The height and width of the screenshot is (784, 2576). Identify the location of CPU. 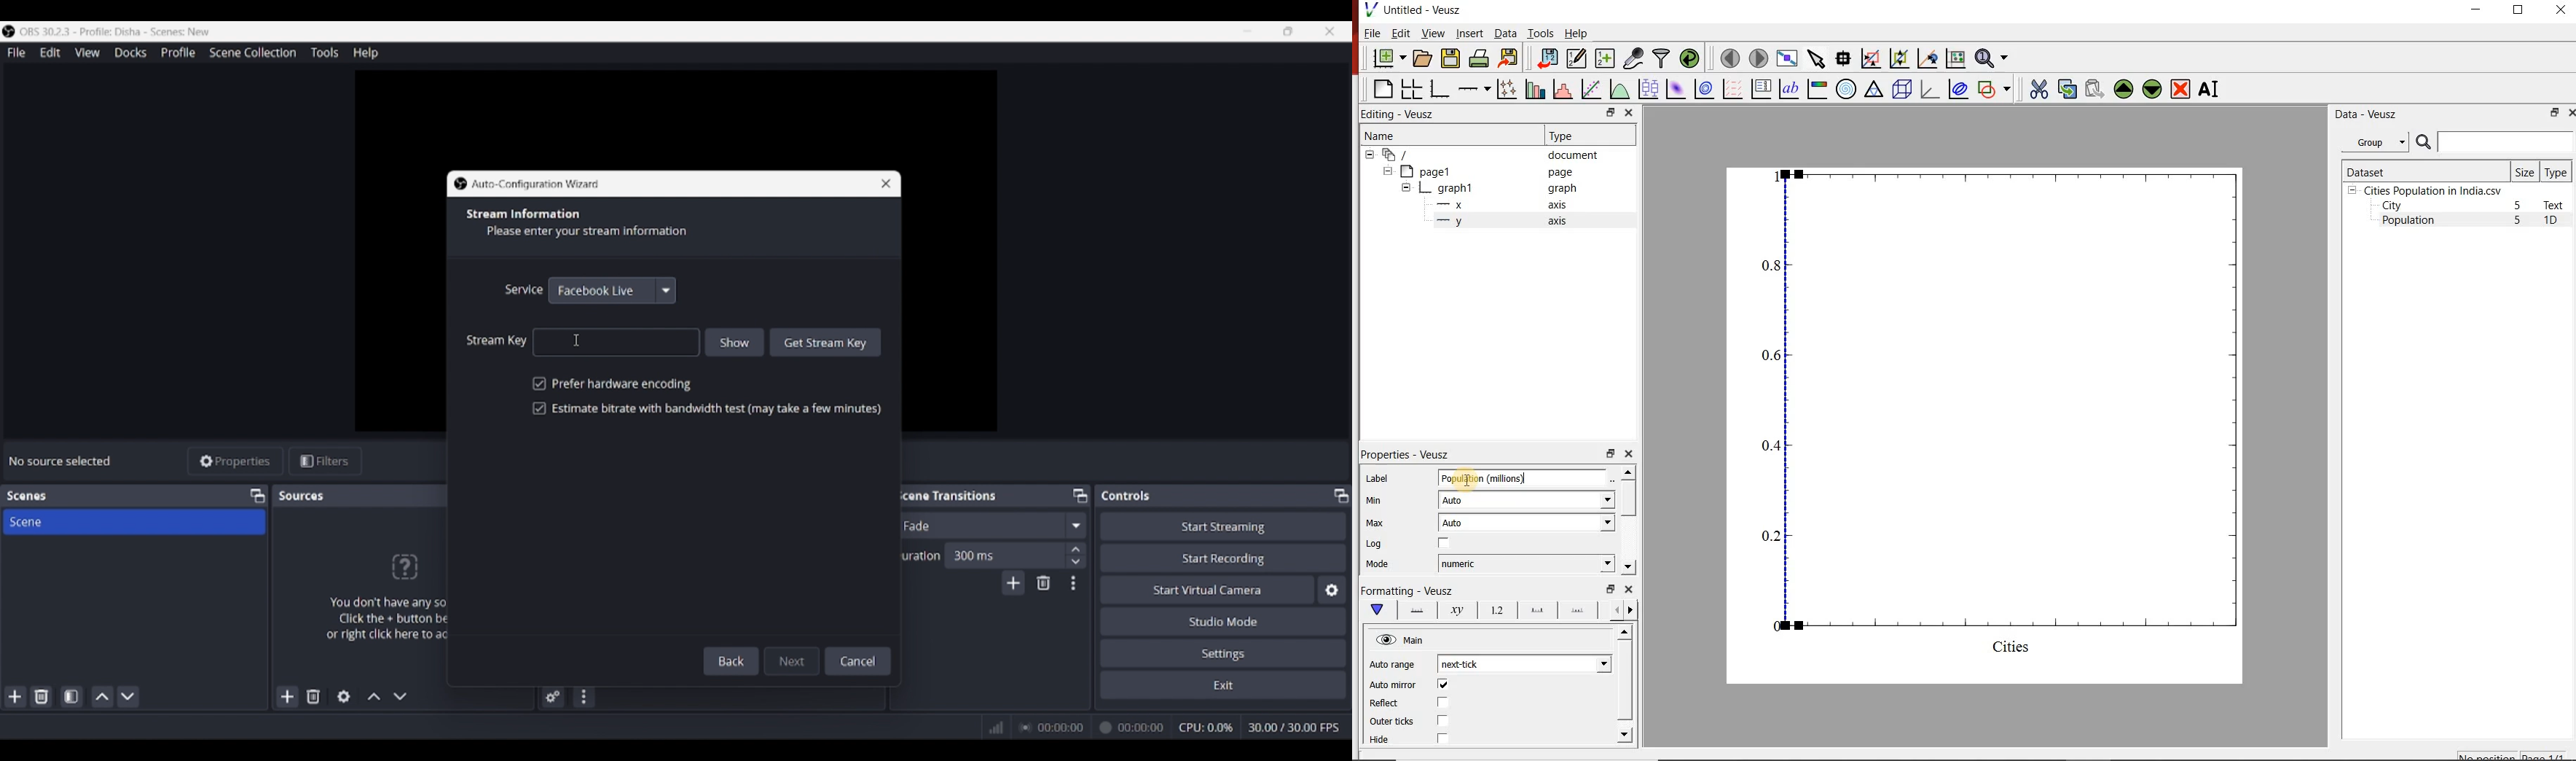
(1206, 727).